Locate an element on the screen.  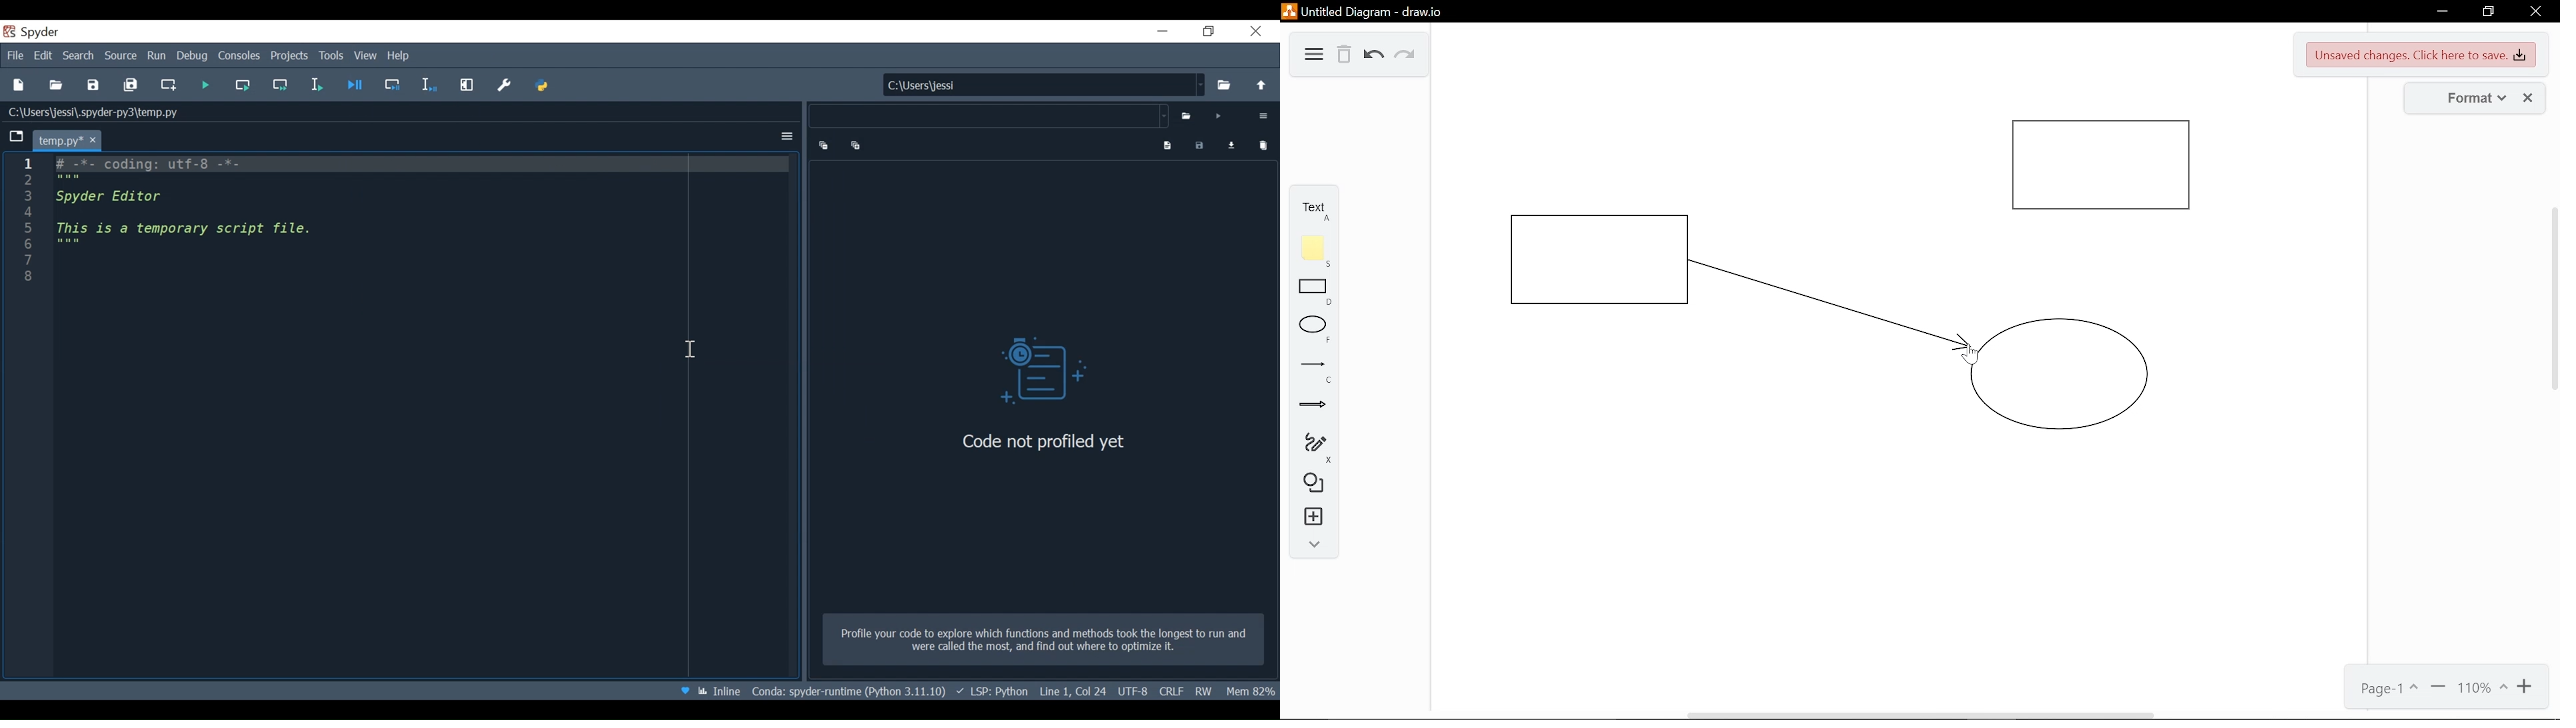
Debug selection or current line is located at coordinates (429, 85).